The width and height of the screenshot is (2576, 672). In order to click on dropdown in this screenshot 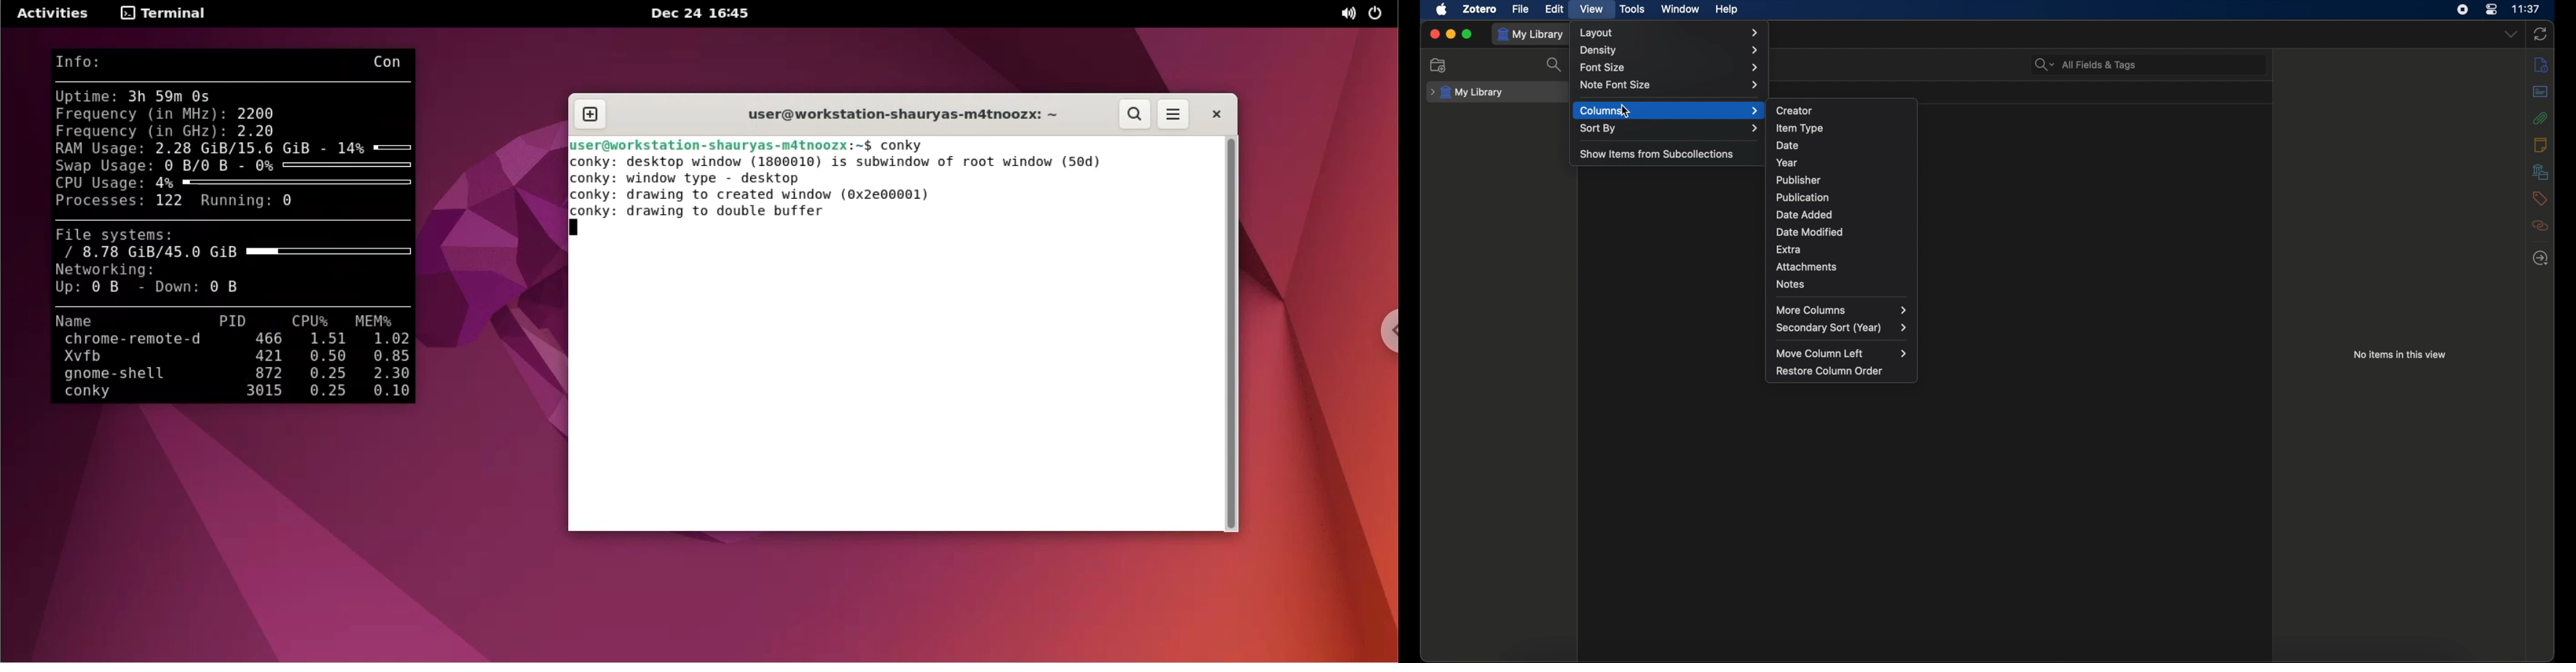, I will do `click(2510, 33)`.